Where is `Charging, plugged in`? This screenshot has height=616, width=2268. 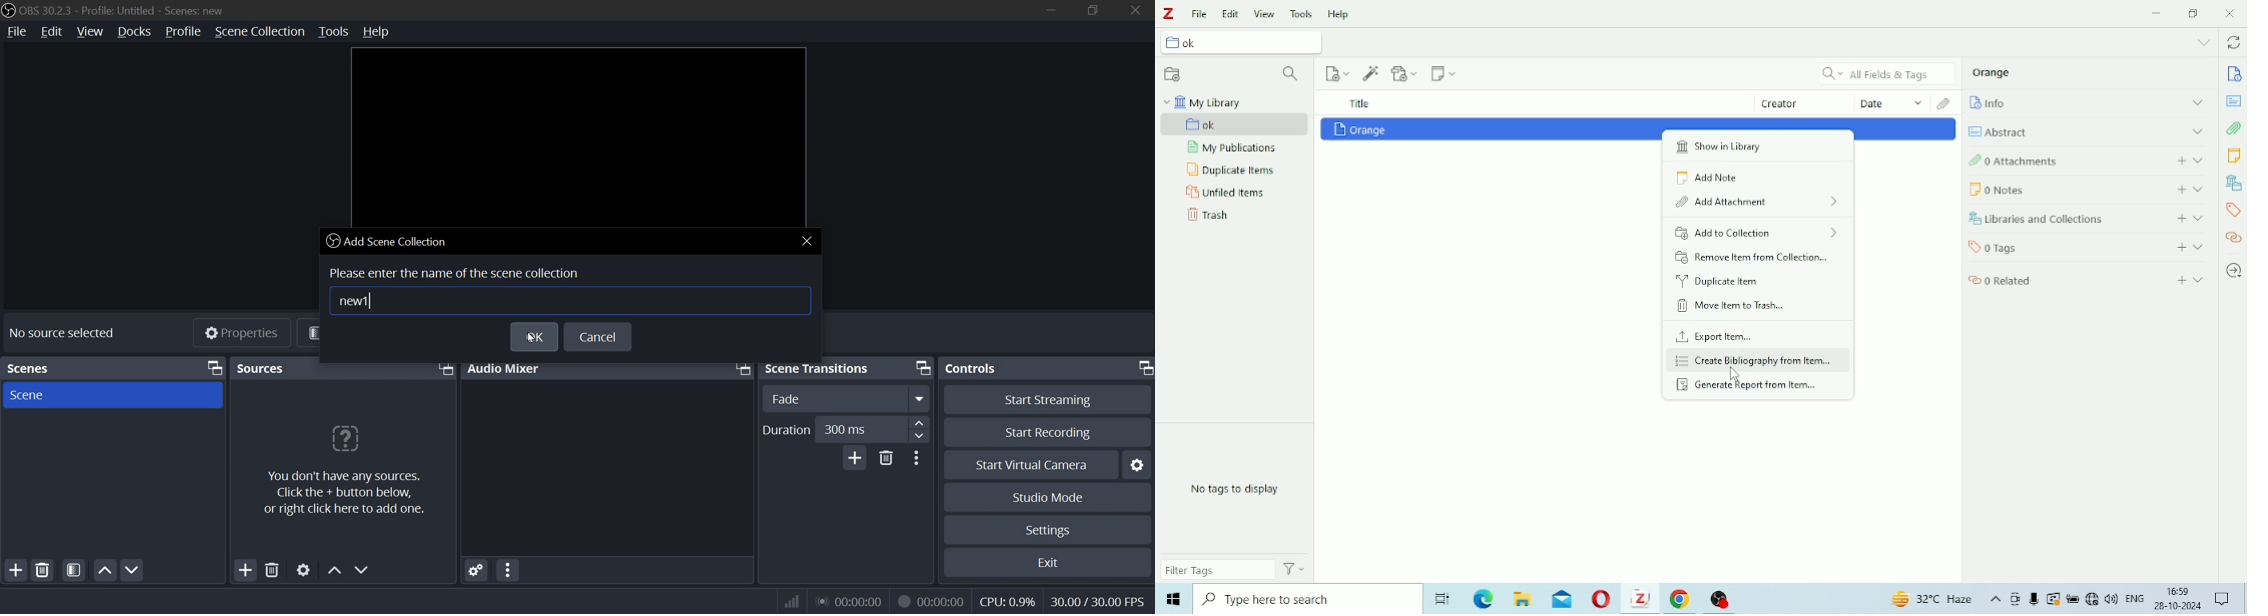
Charging, plugged in is located at coordinates (2073, 599).